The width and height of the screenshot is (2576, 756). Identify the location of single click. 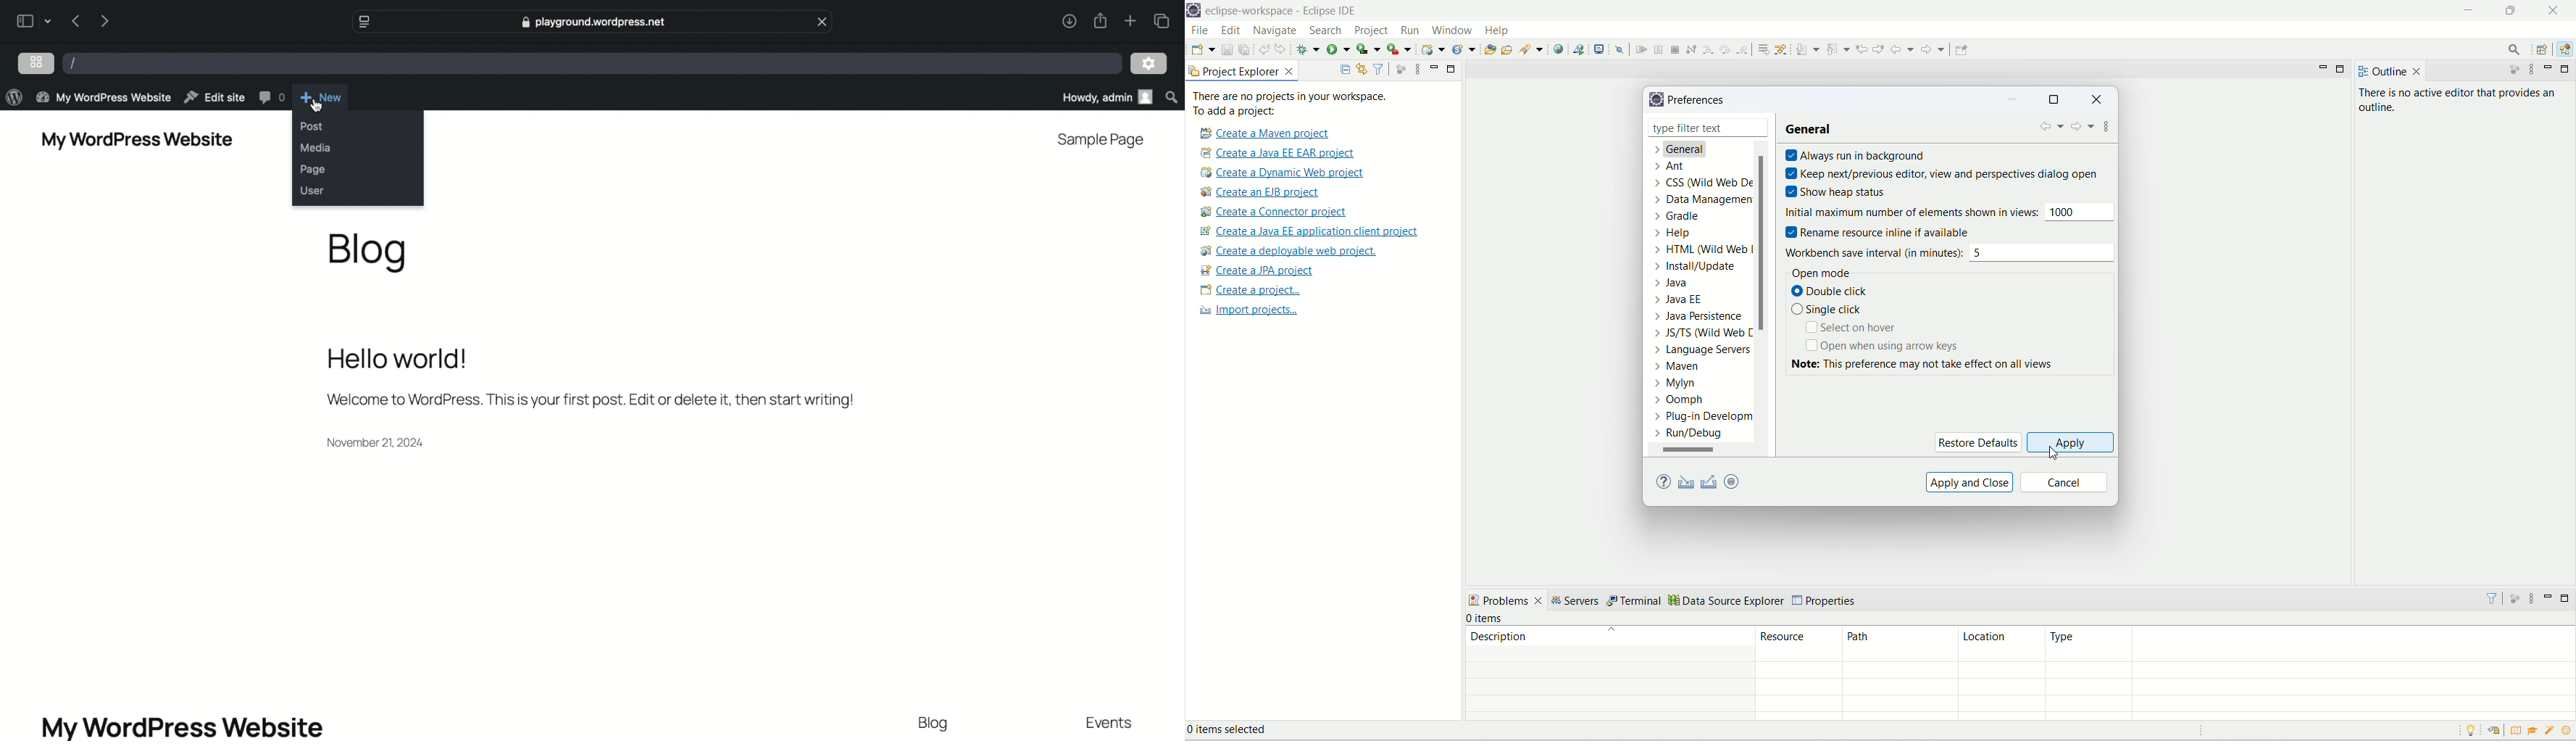
(1829, 310).